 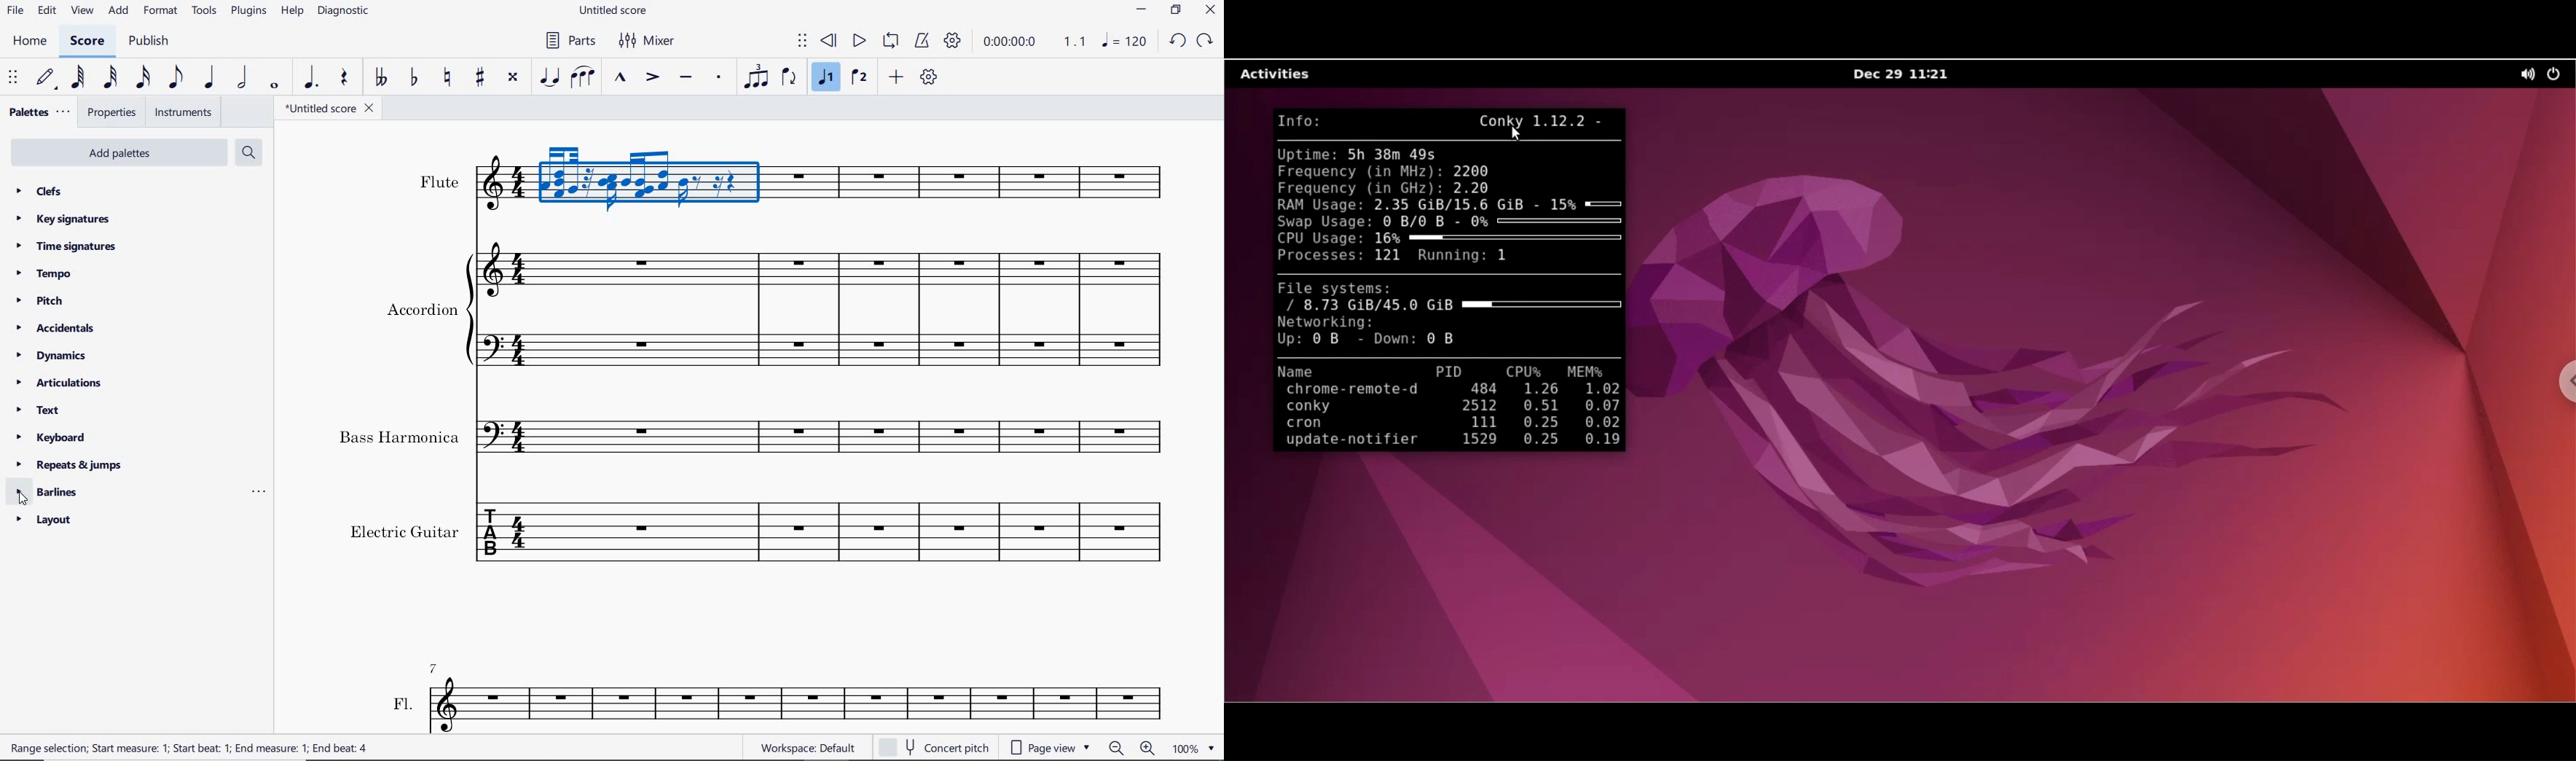 What do you see at coordinates (66, 247) in the screenshot?
I see `time signatures` at bounding box center [66, 247].